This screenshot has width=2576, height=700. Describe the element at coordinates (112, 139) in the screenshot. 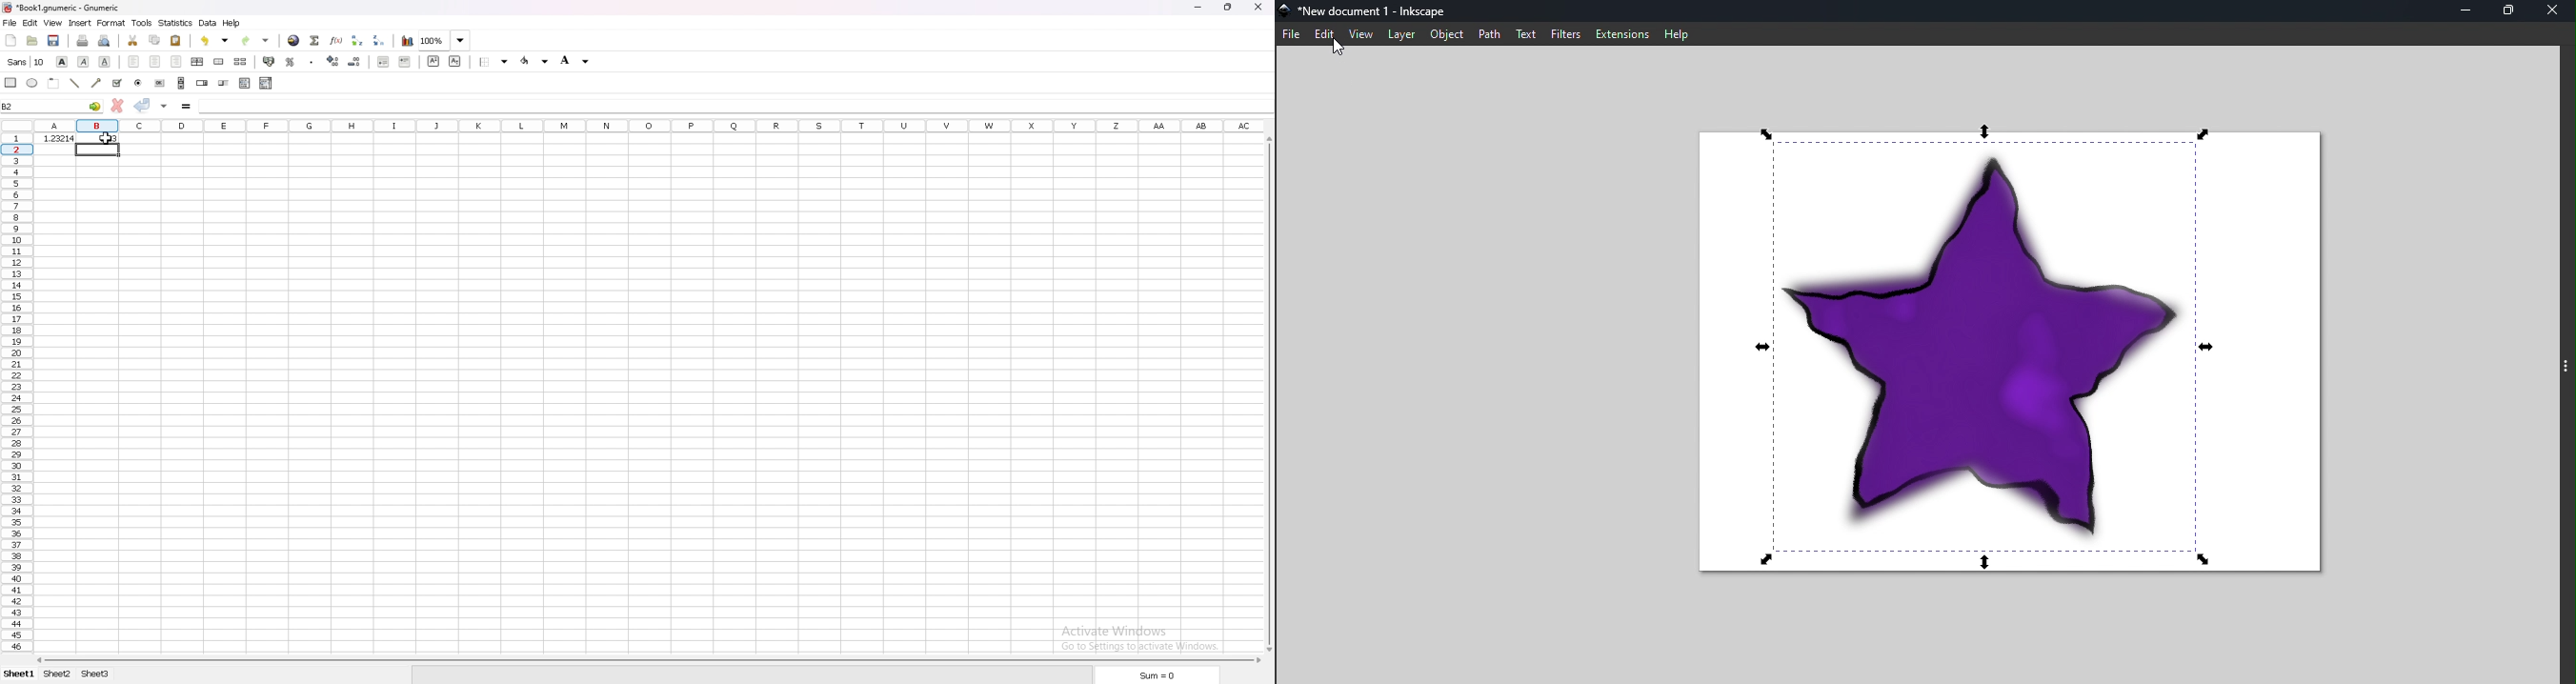

I see `cursor` at that location.